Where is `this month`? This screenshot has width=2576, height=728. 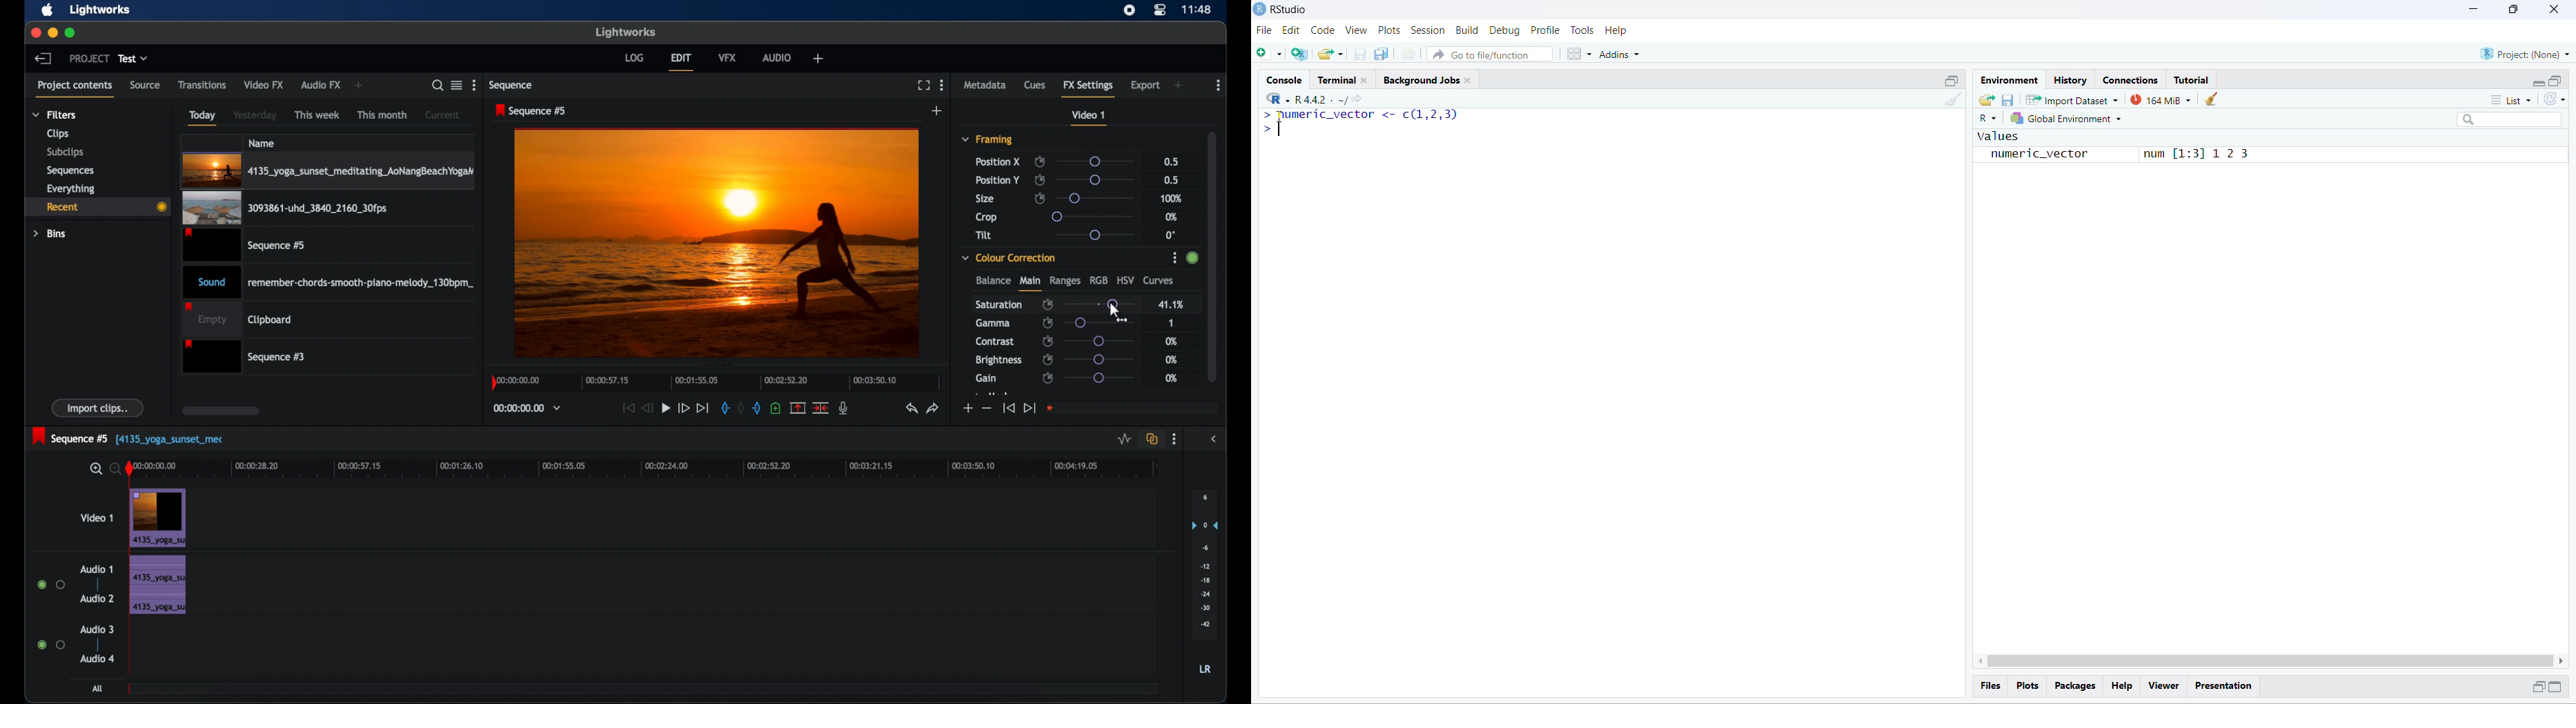 this month is located at coordinates (382, 115).